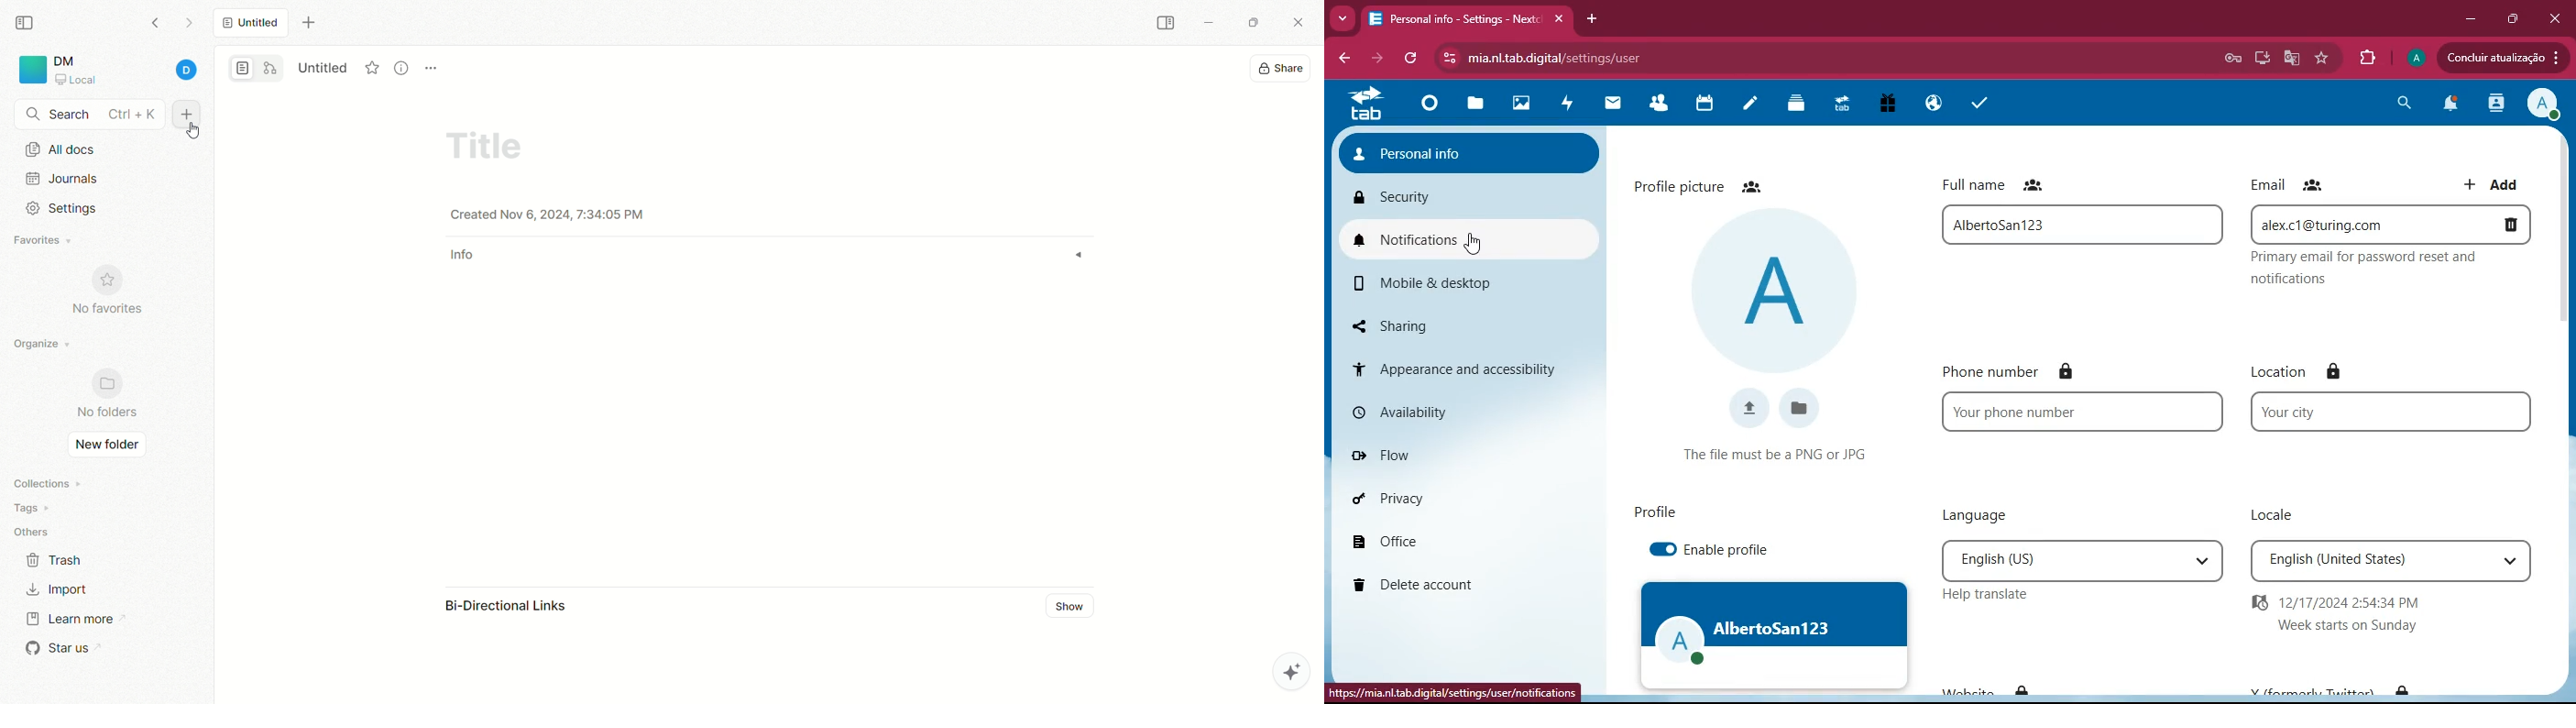 The width and height of the screenshot is (2576, 728). What do you see at coordinates (2269, 512) in the screenshot?
I see `locale` at bounding box center [2269, 512].